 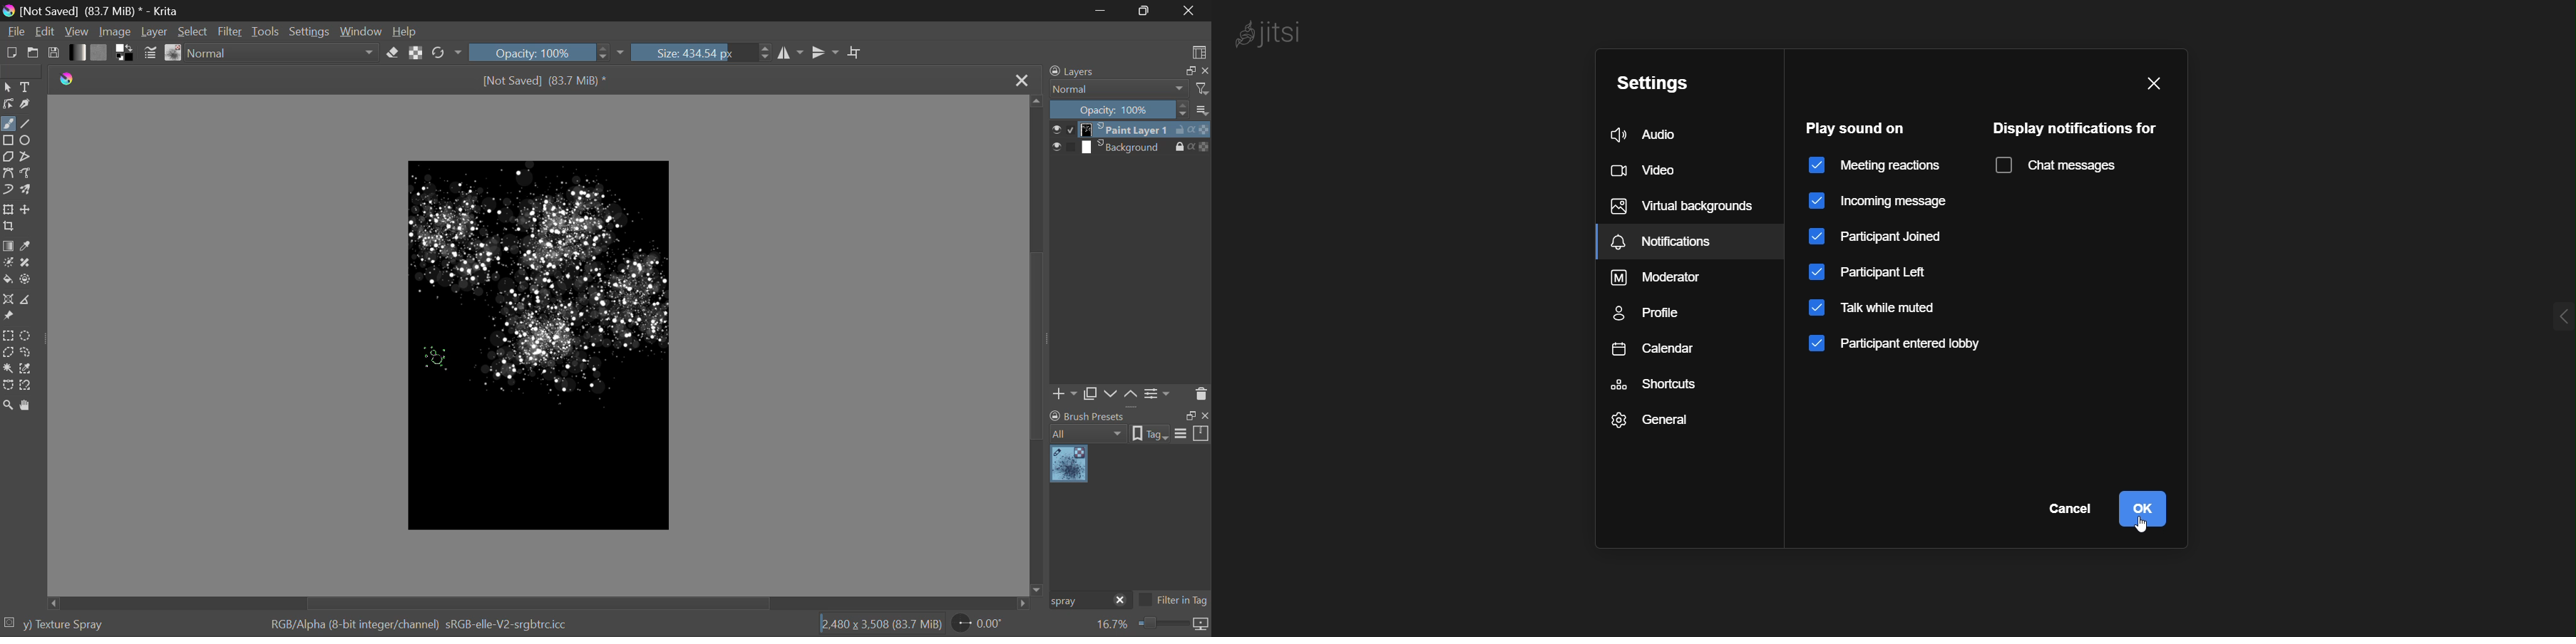 I want to click on normal, so click(x=1120, y=89).